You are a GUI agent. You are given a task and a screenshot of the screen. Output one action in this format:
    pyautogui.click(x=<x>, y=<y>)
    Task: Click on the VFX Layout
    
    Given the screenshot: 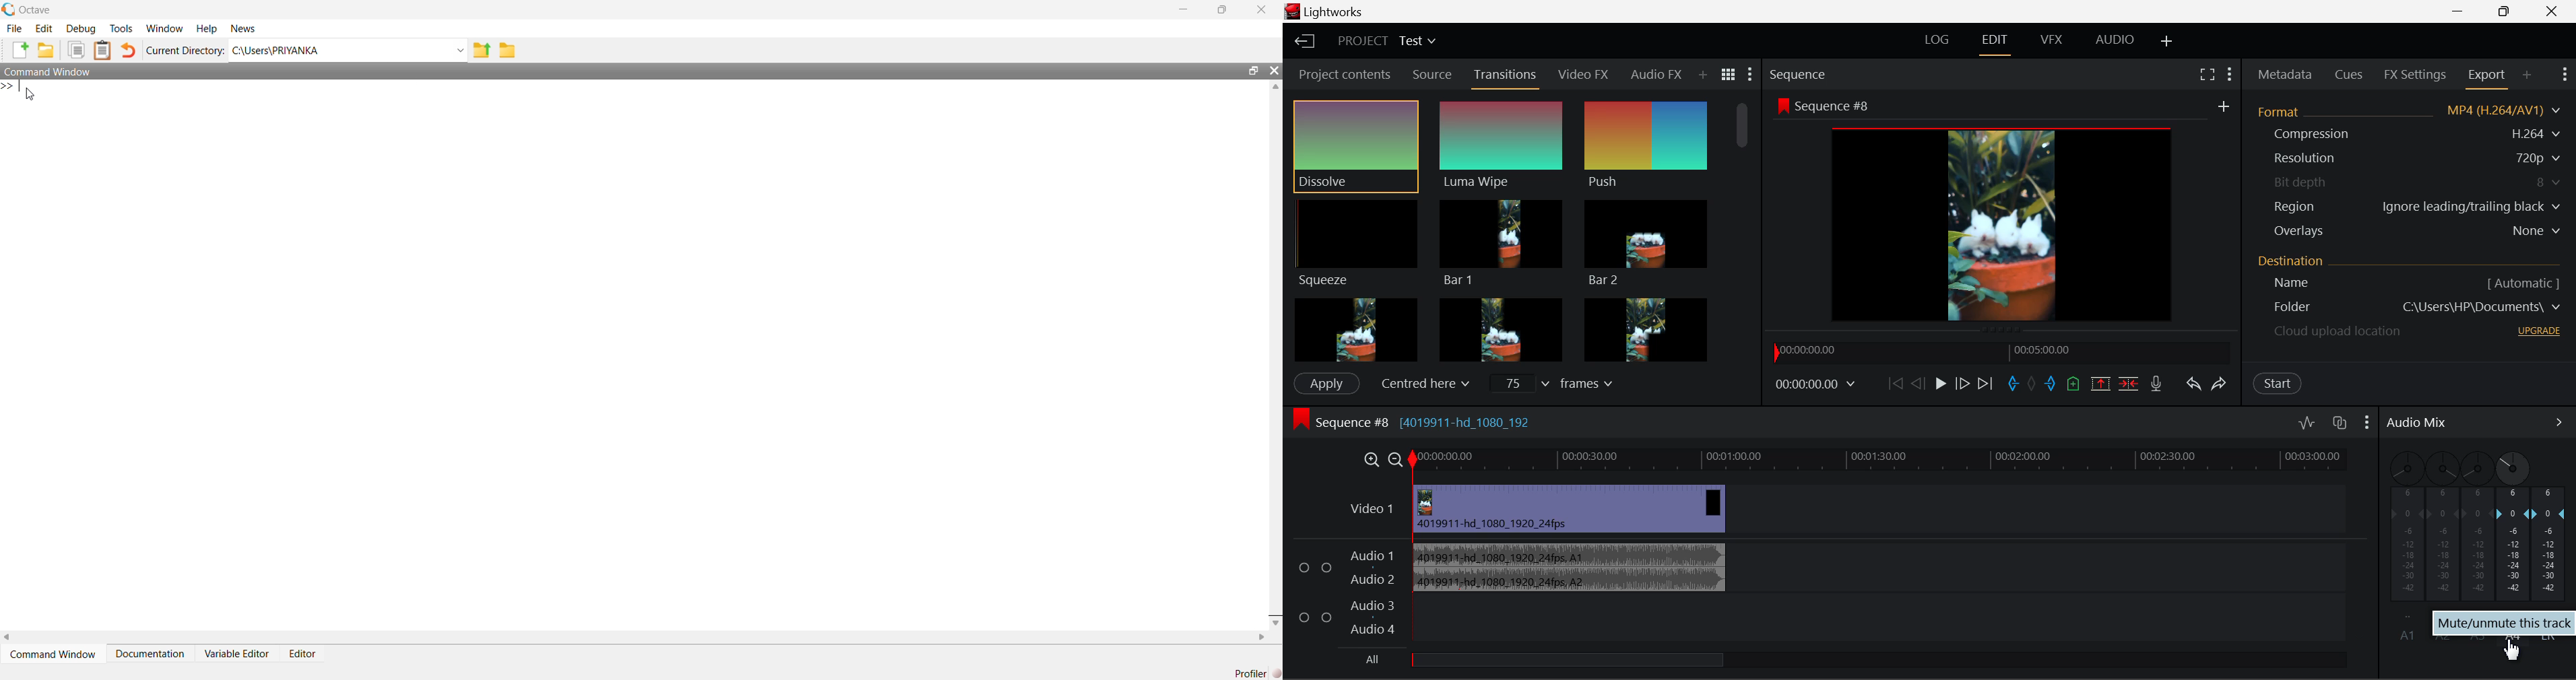 What is the action you would take?
    pyautogui.click(x=2053, y=38)
    